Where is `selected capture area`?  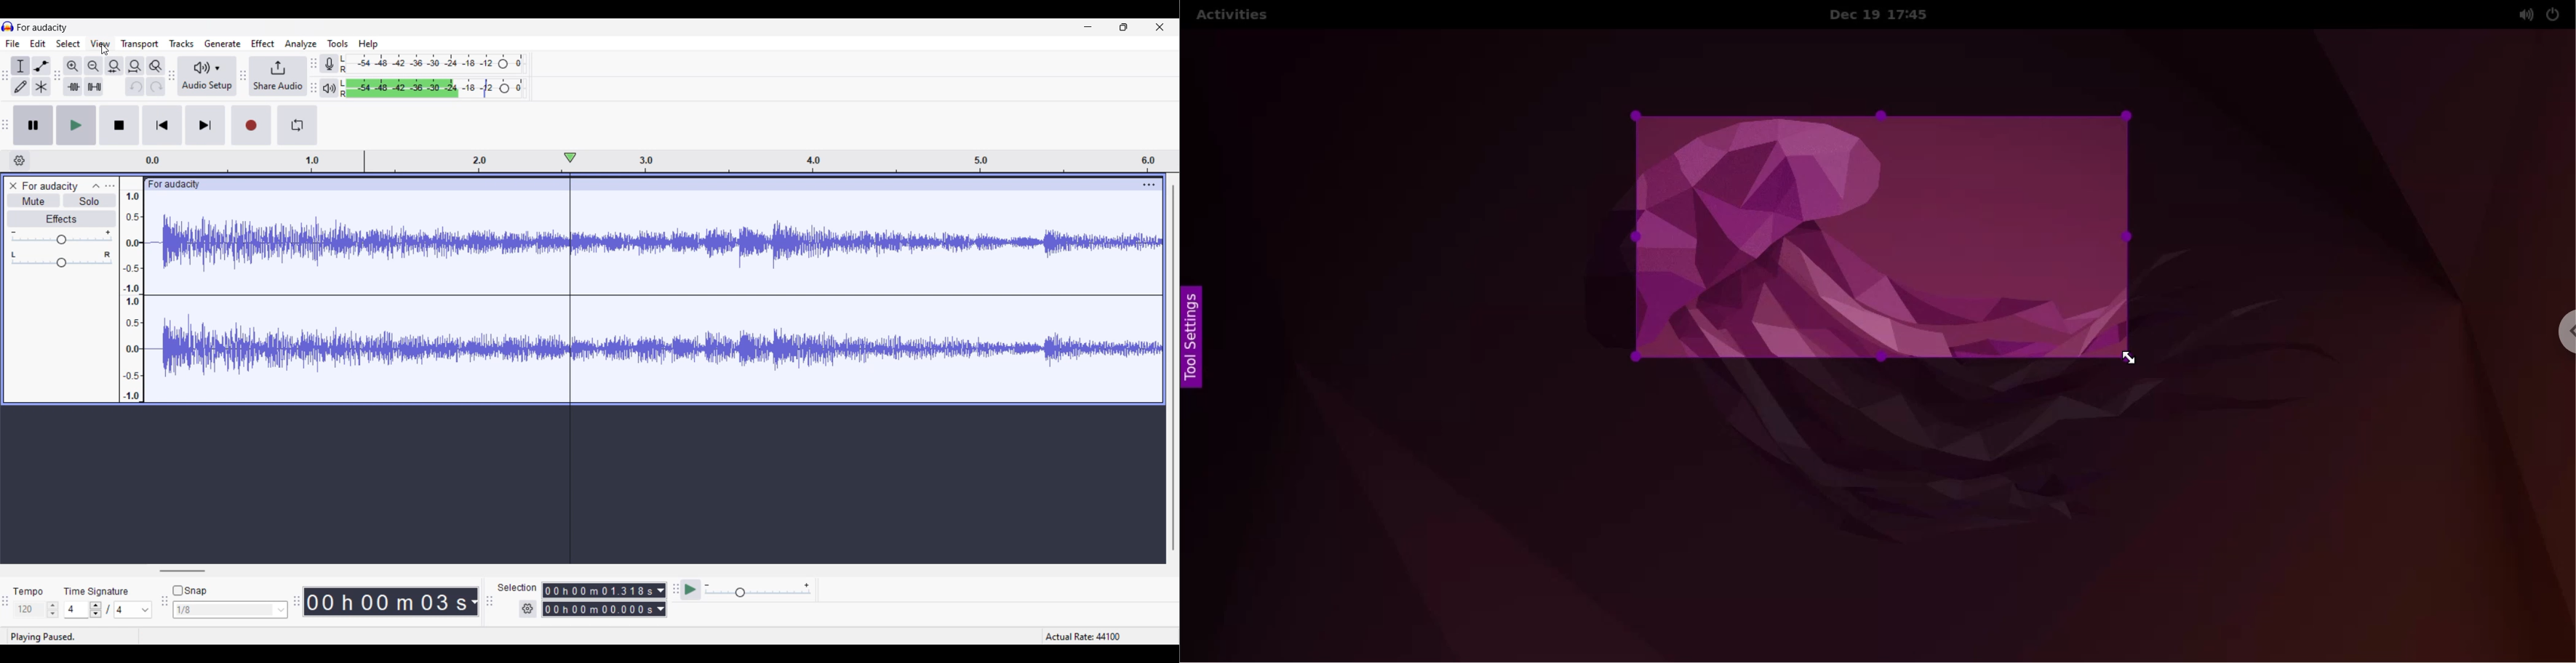
selected capture area is located at coordinates (1878, 238).